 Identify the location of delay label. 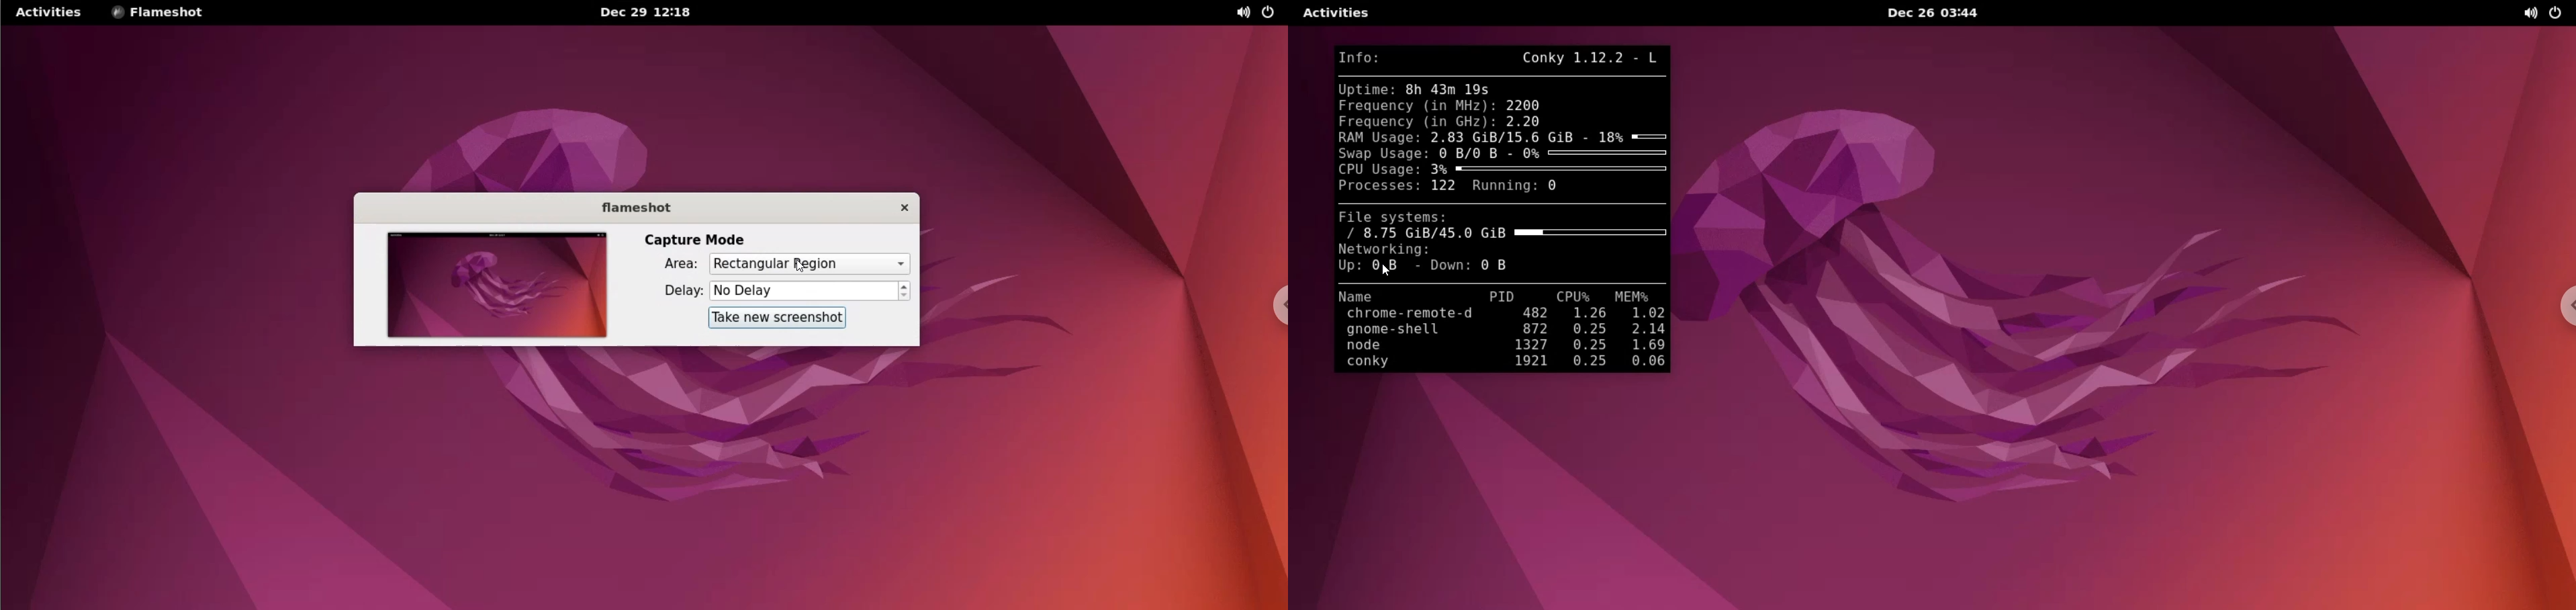
(678, 292).